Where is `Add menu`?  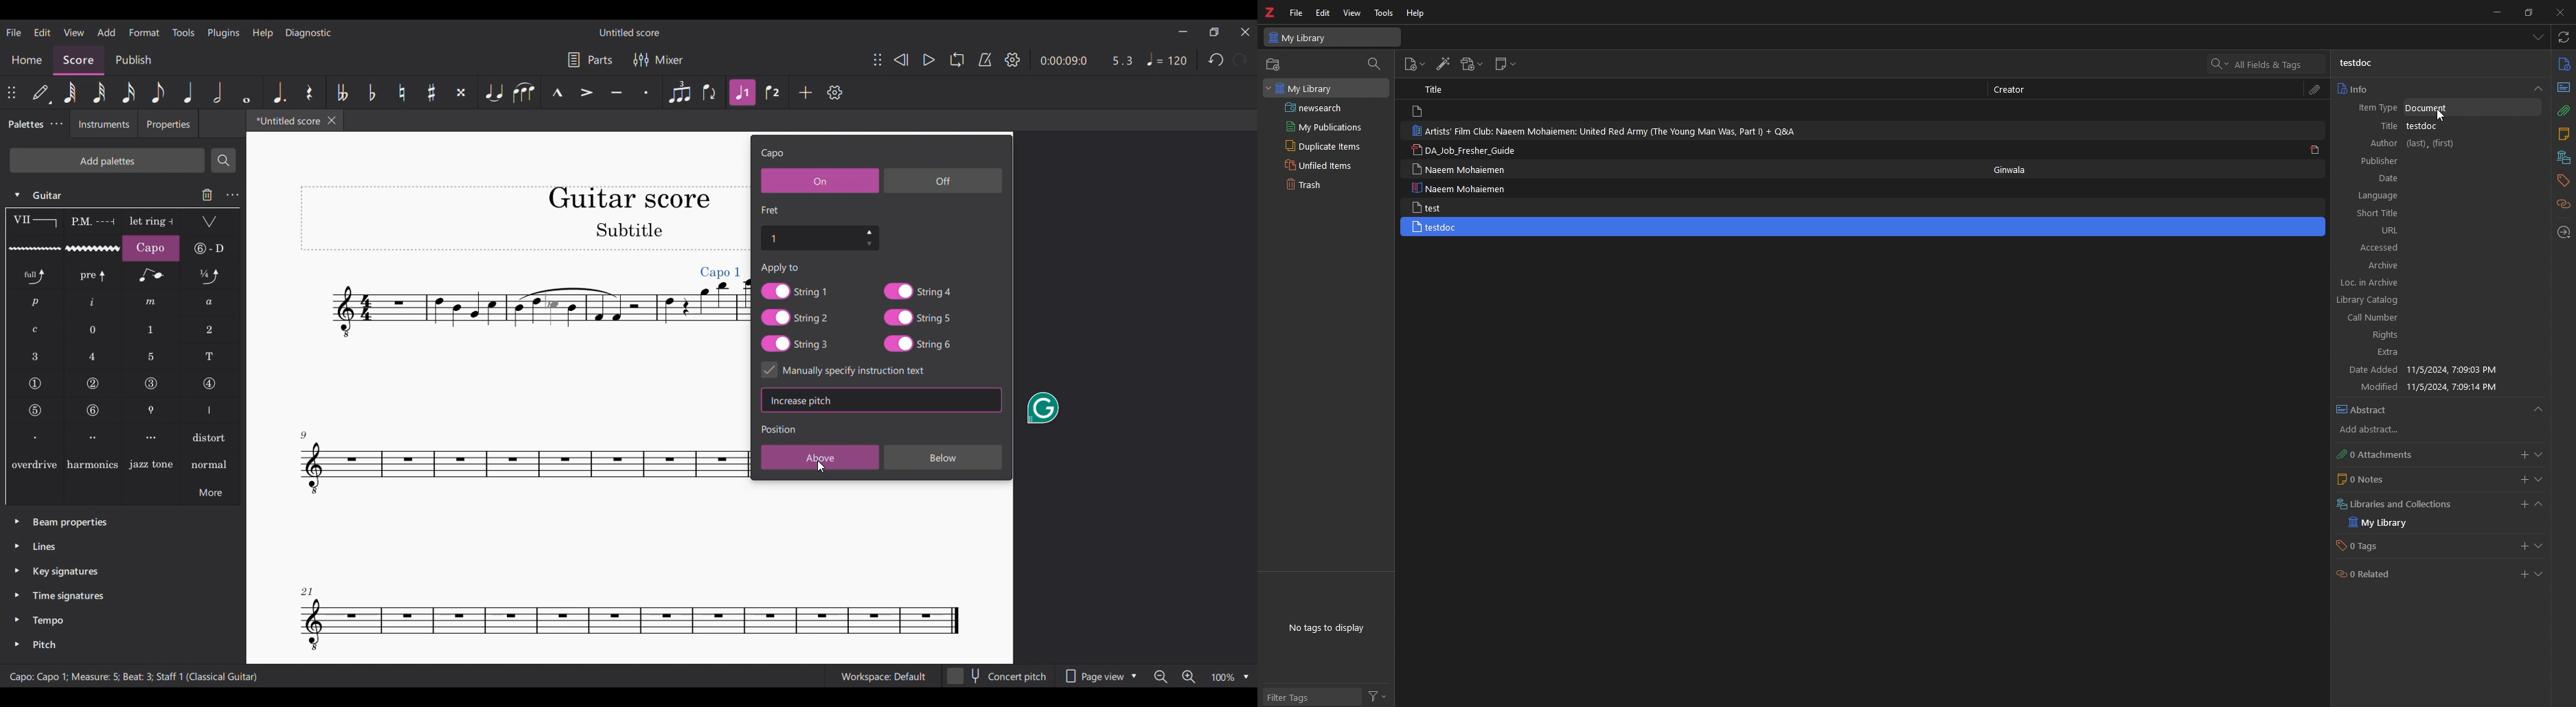
Add menu is located at coordinates (106, 32).